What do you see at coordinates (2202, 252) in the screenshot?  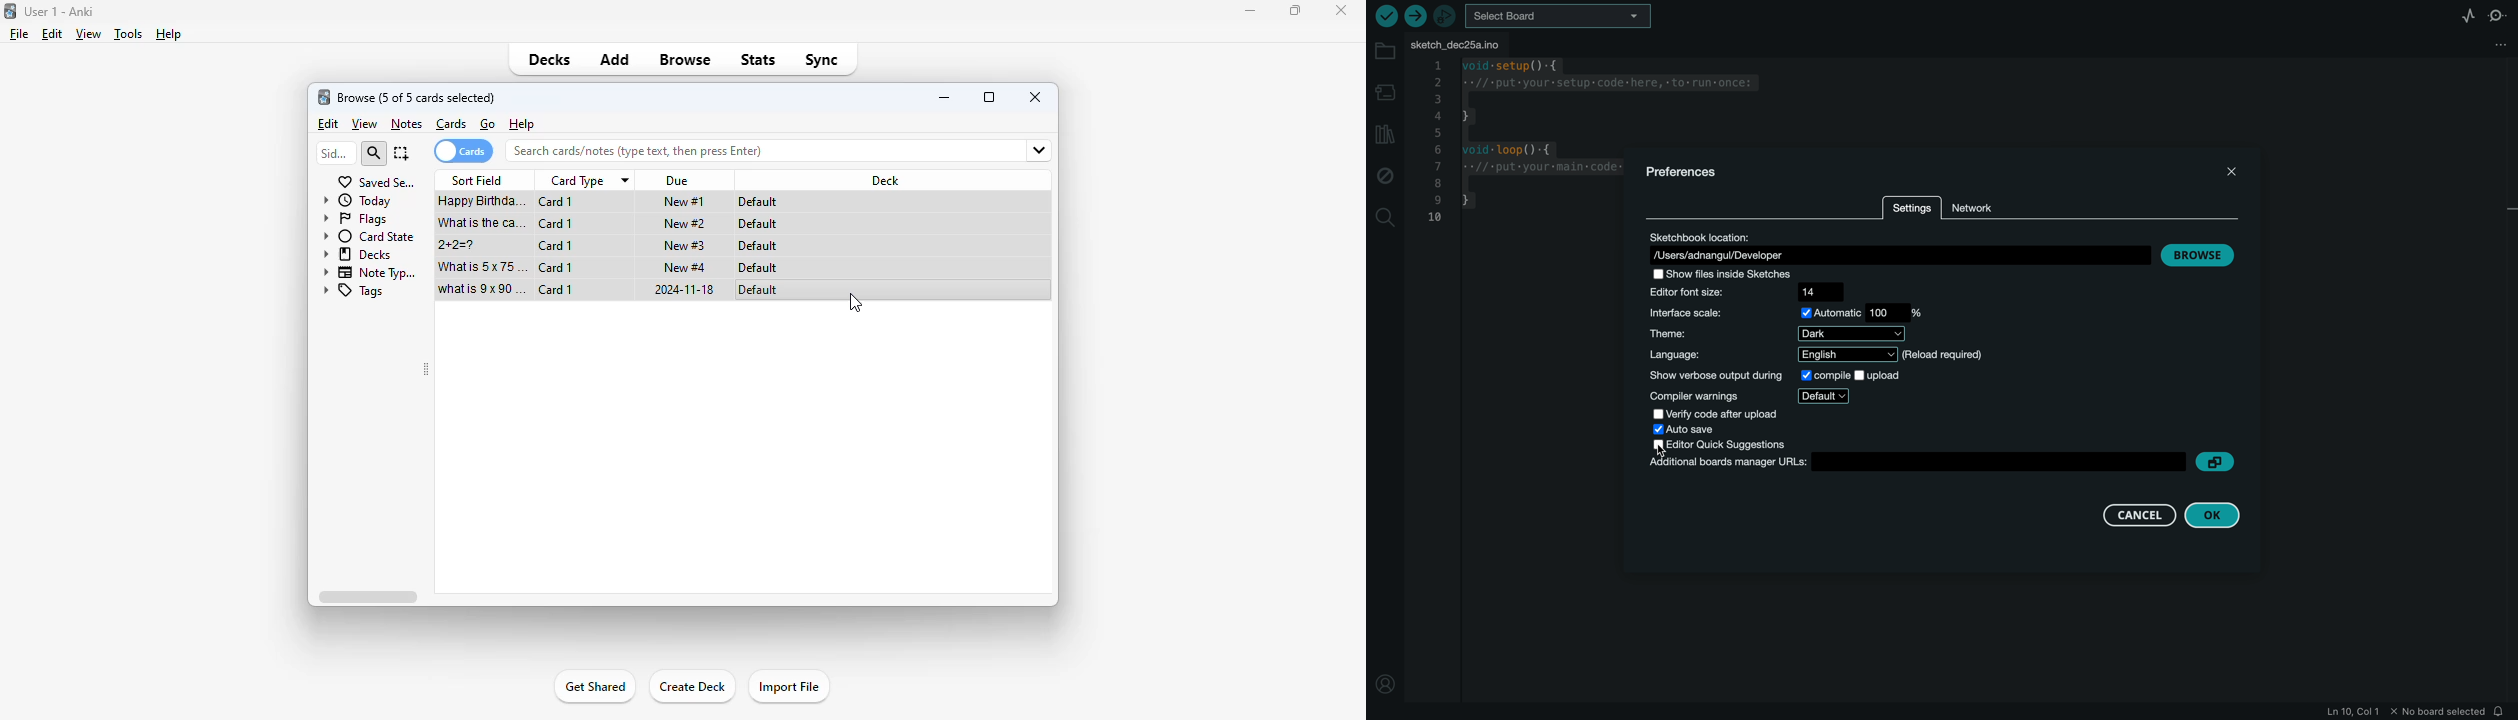 I see `browse` at bounding box center [2202, 252].